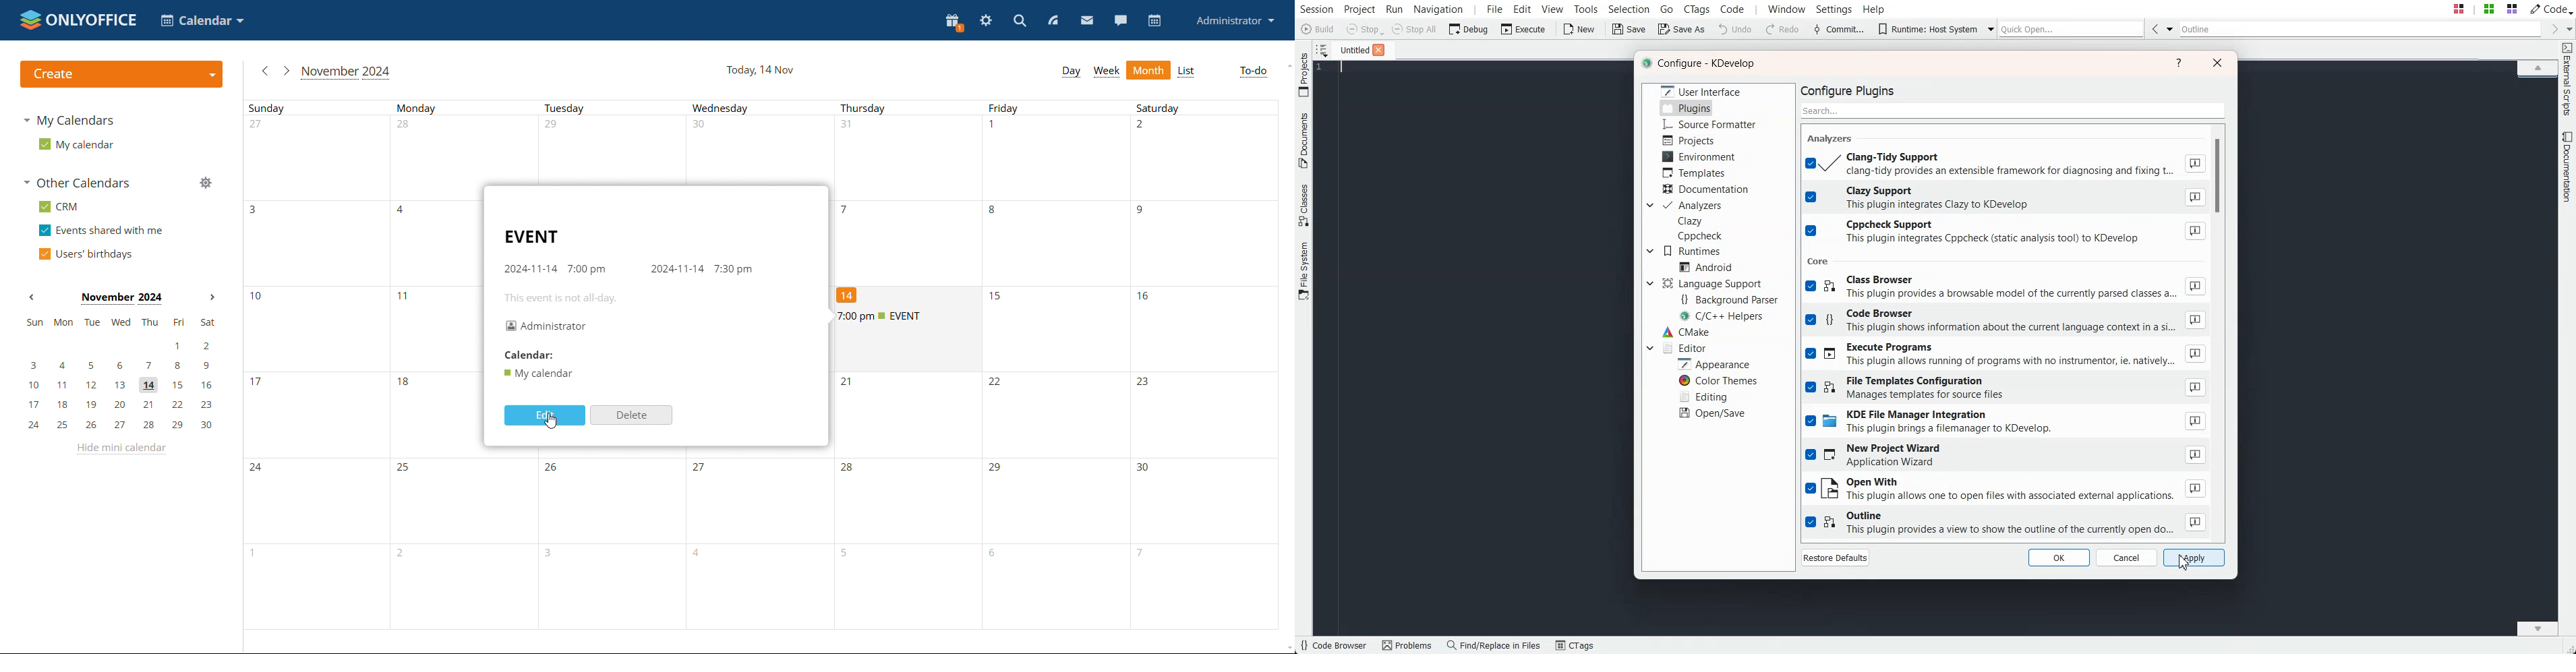 The height and width of the screenshot is (672, 2576). I want to click on users' birthdays, so click(84, 255).